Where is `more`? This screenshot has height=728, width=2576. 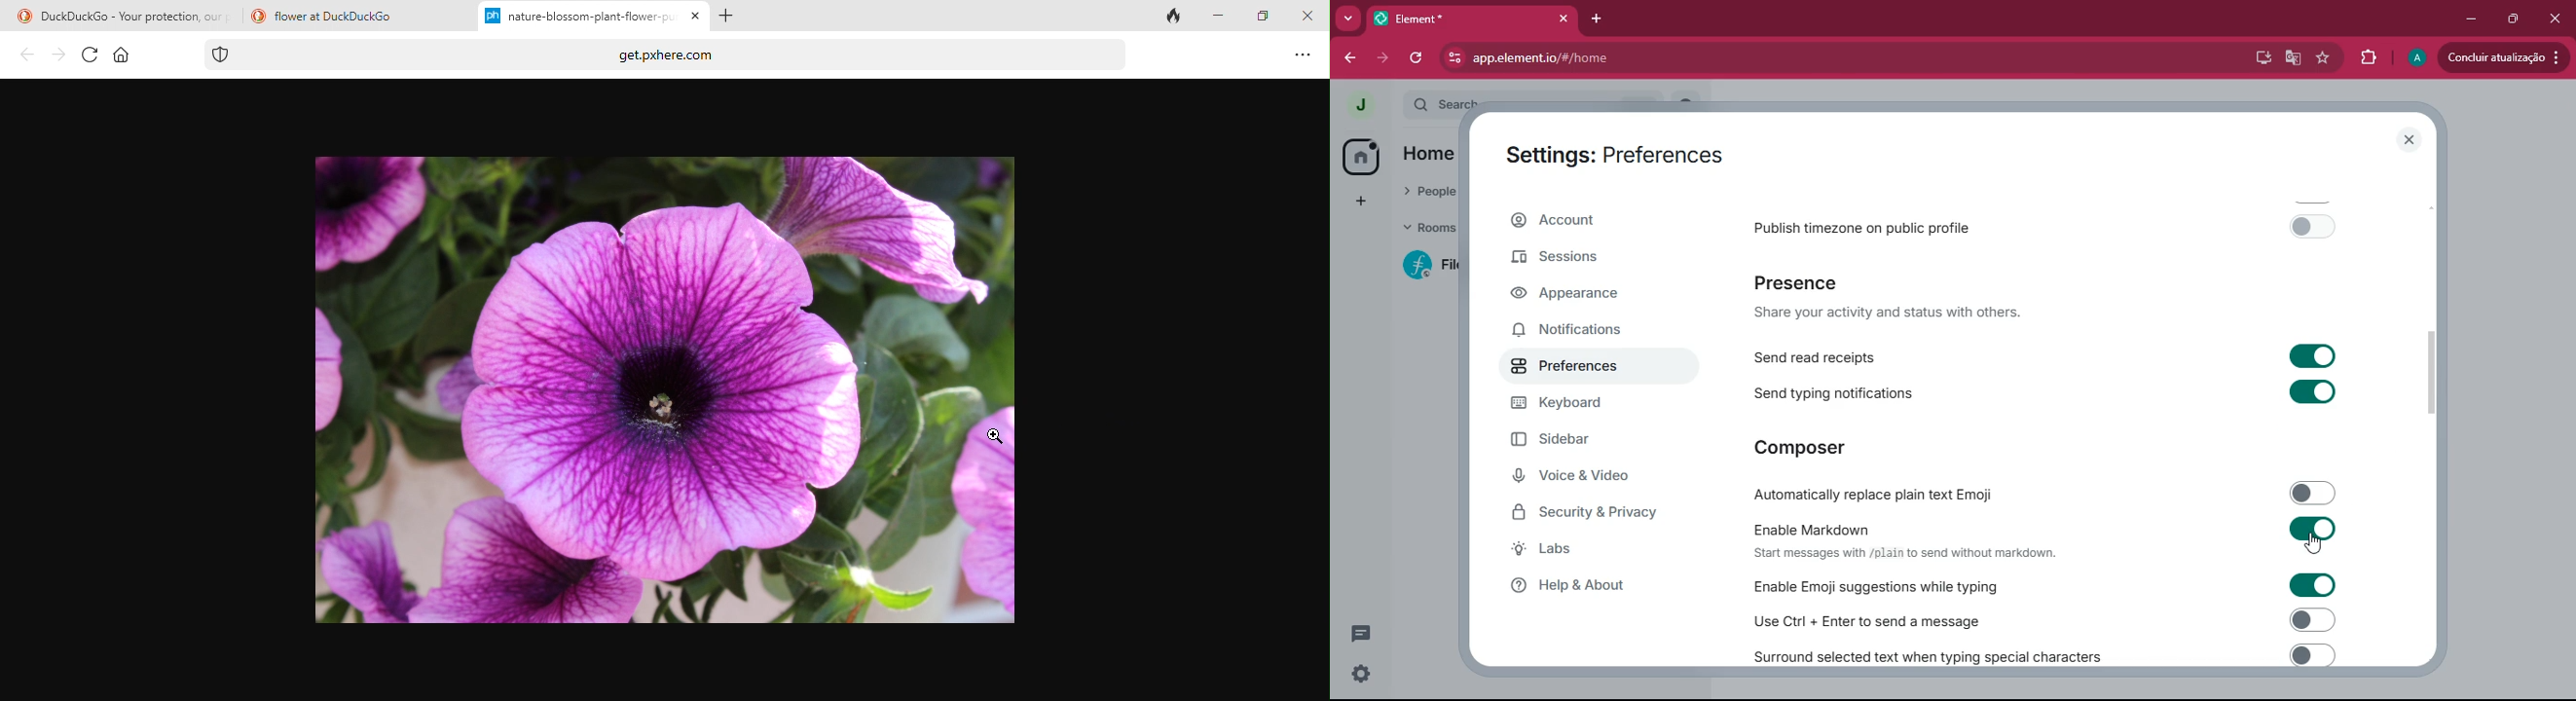
more is located at coordinates (1348, 18).